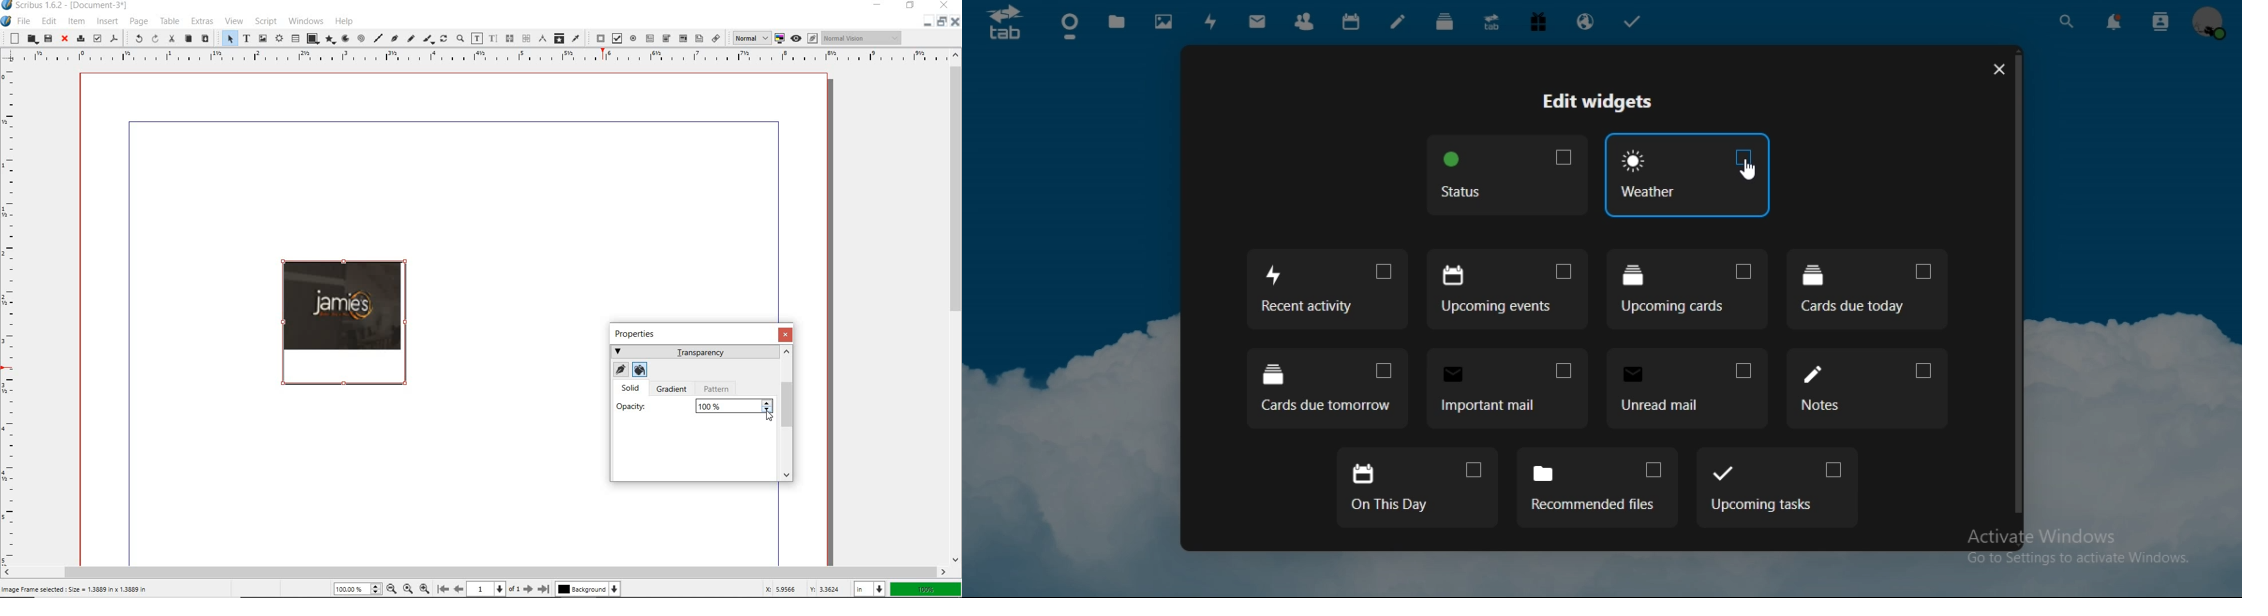  I want to click on EDIT FILL COLOR PROPERTIES, so click(639, 369).